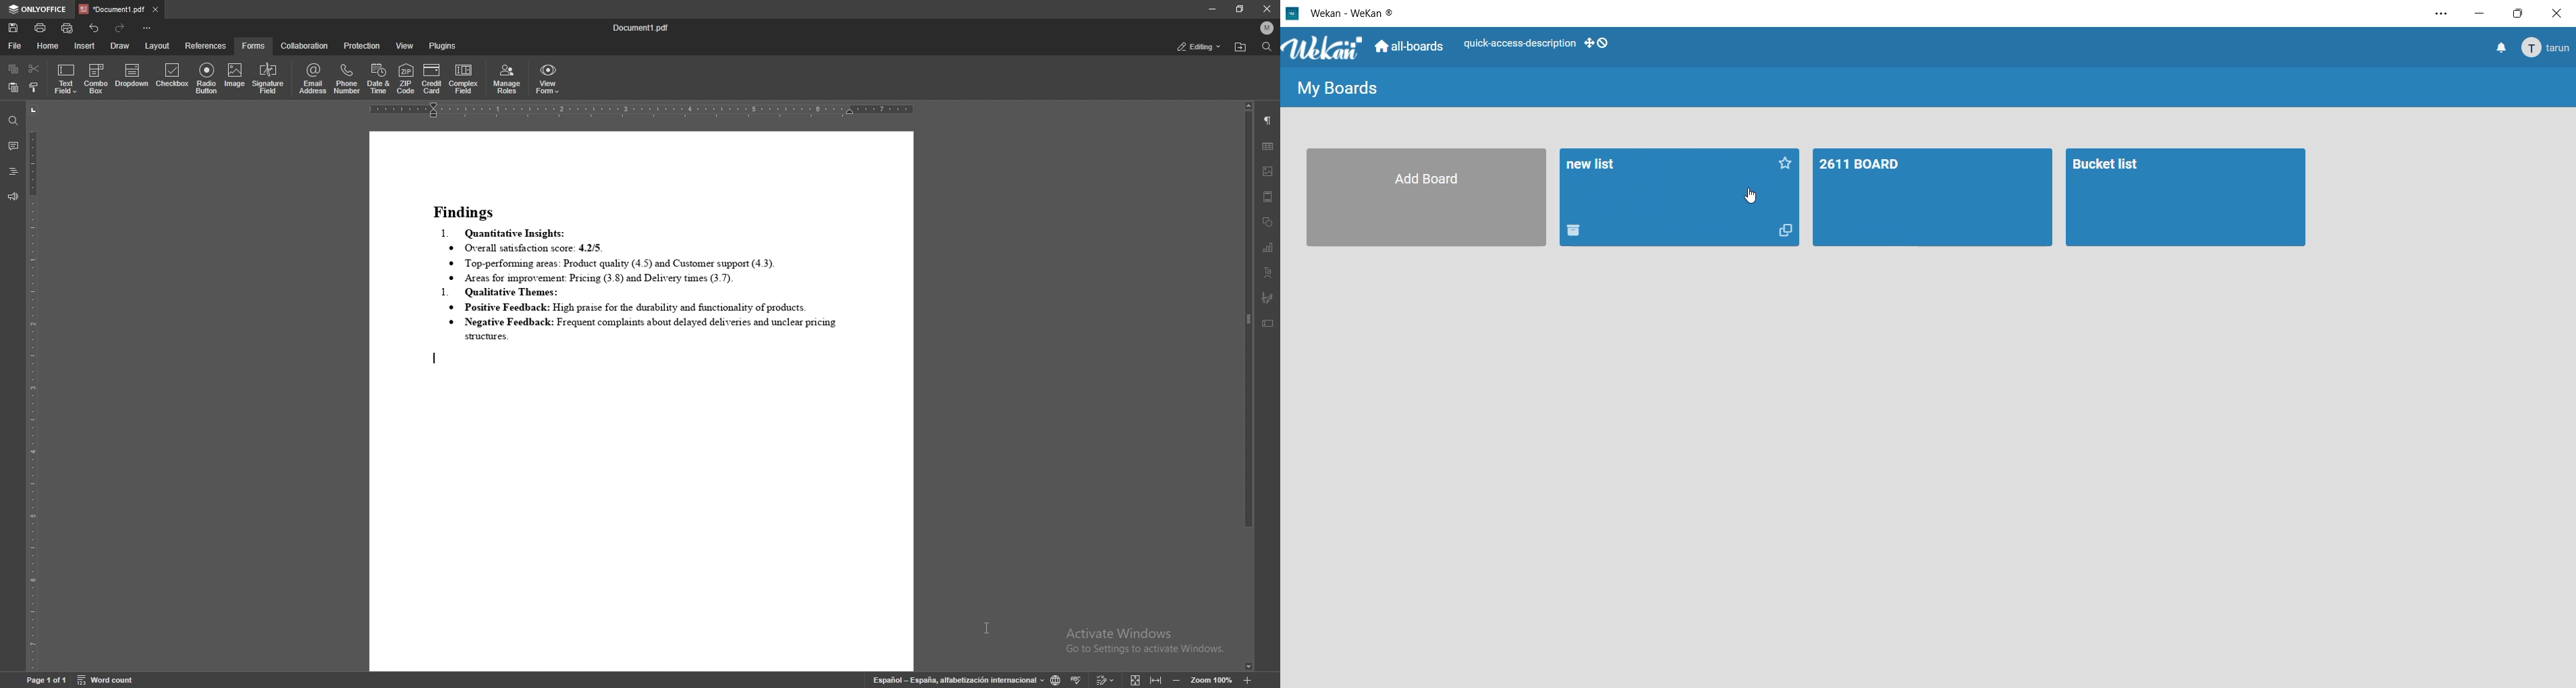  Describe the element at coordinates (267, 79) in the screenshot. I see `signature field` at that location.